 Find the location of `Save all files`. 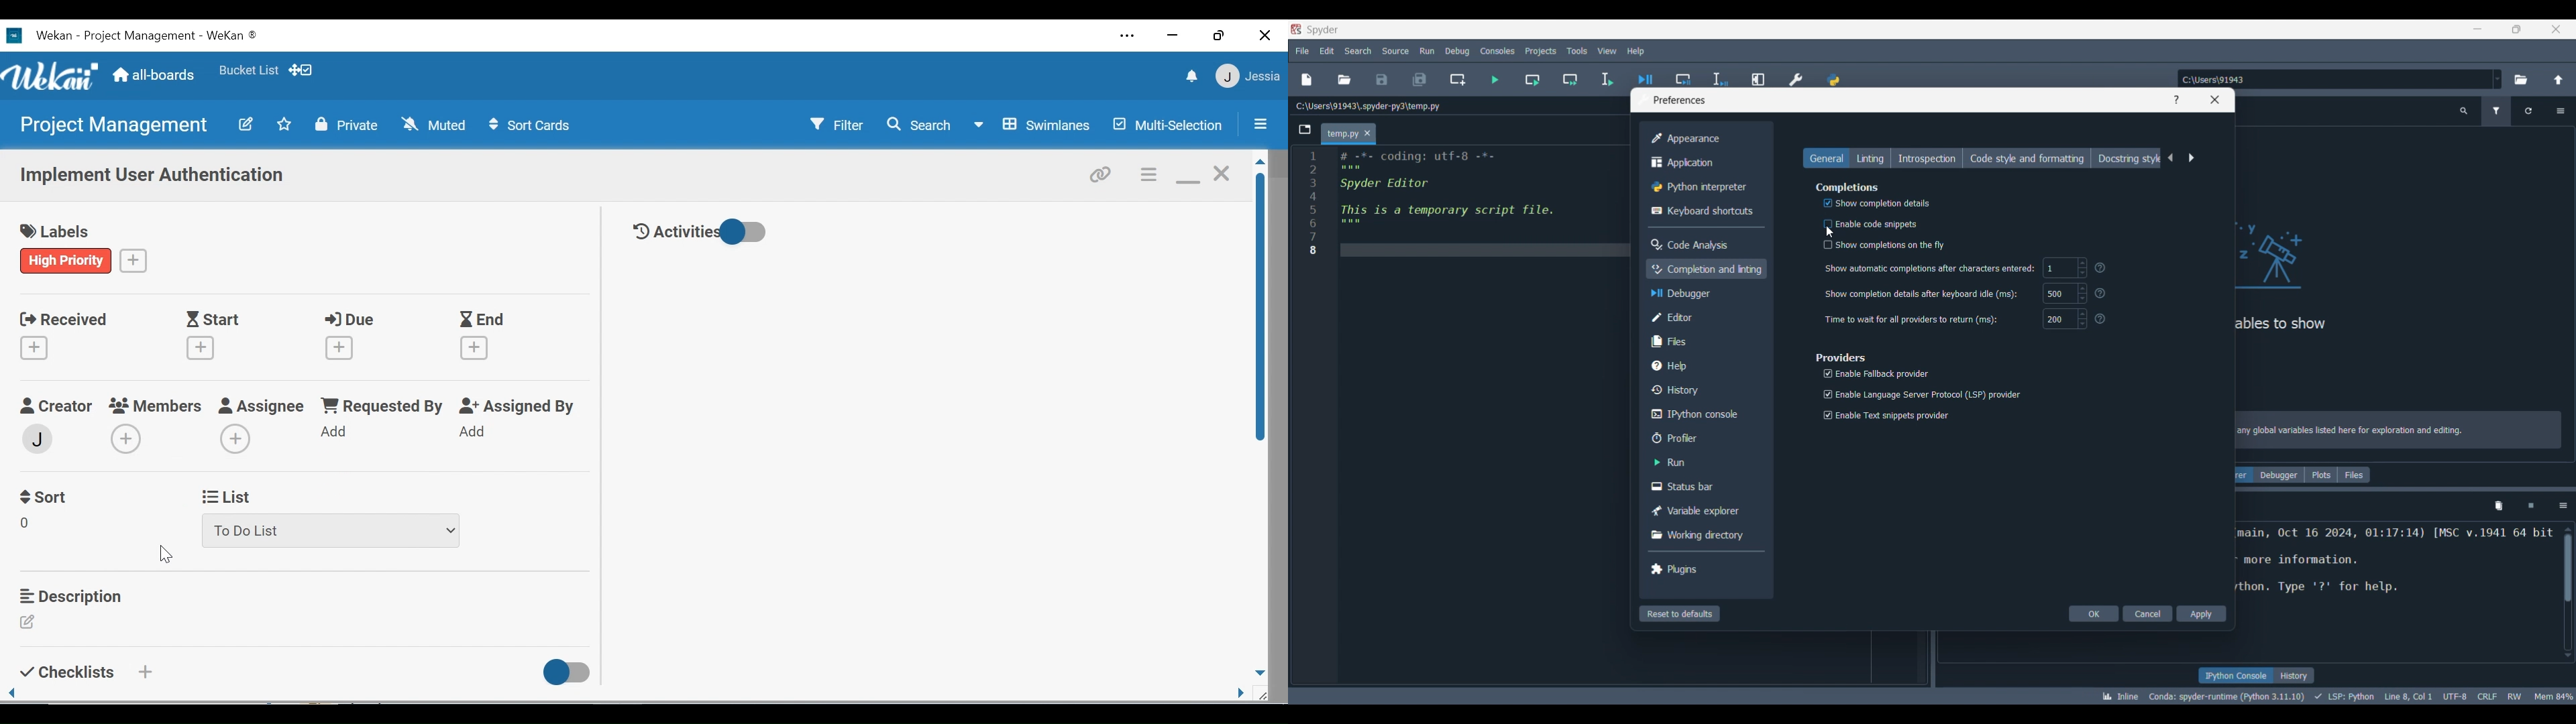

Save all files is located at coordinates (1419, 80).